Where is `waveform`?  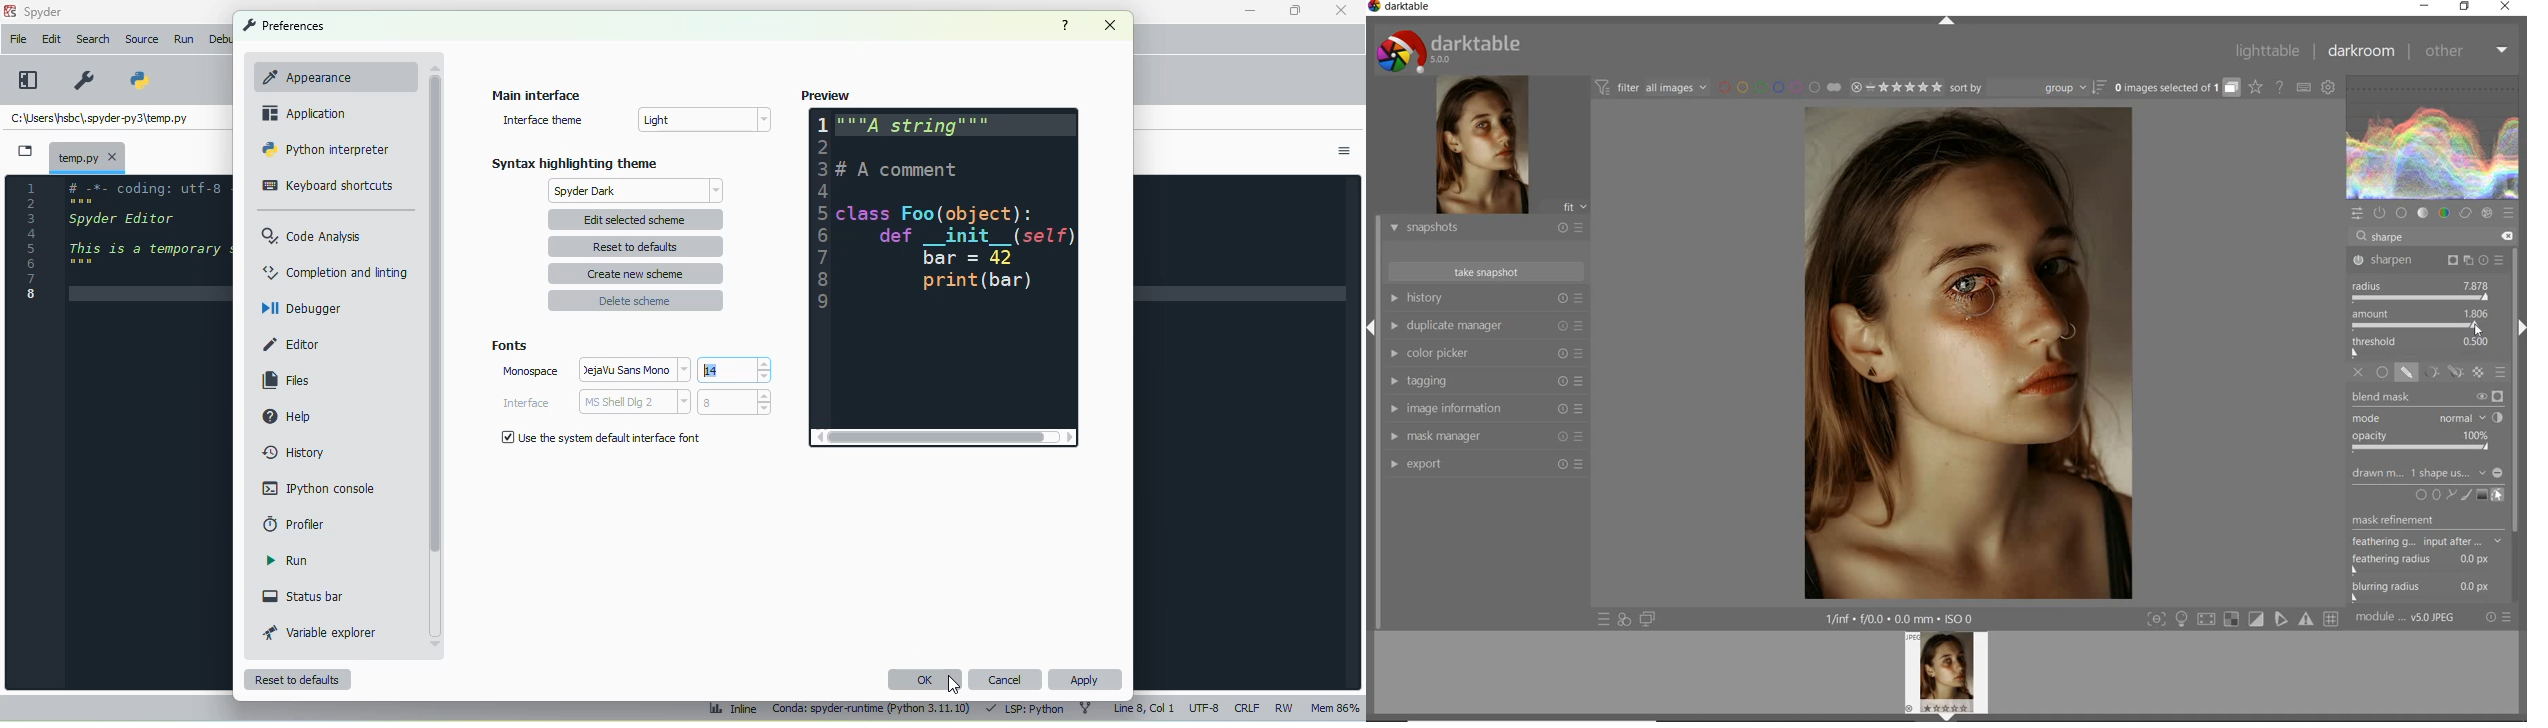 waveform is located at coordinates (2434, 138).